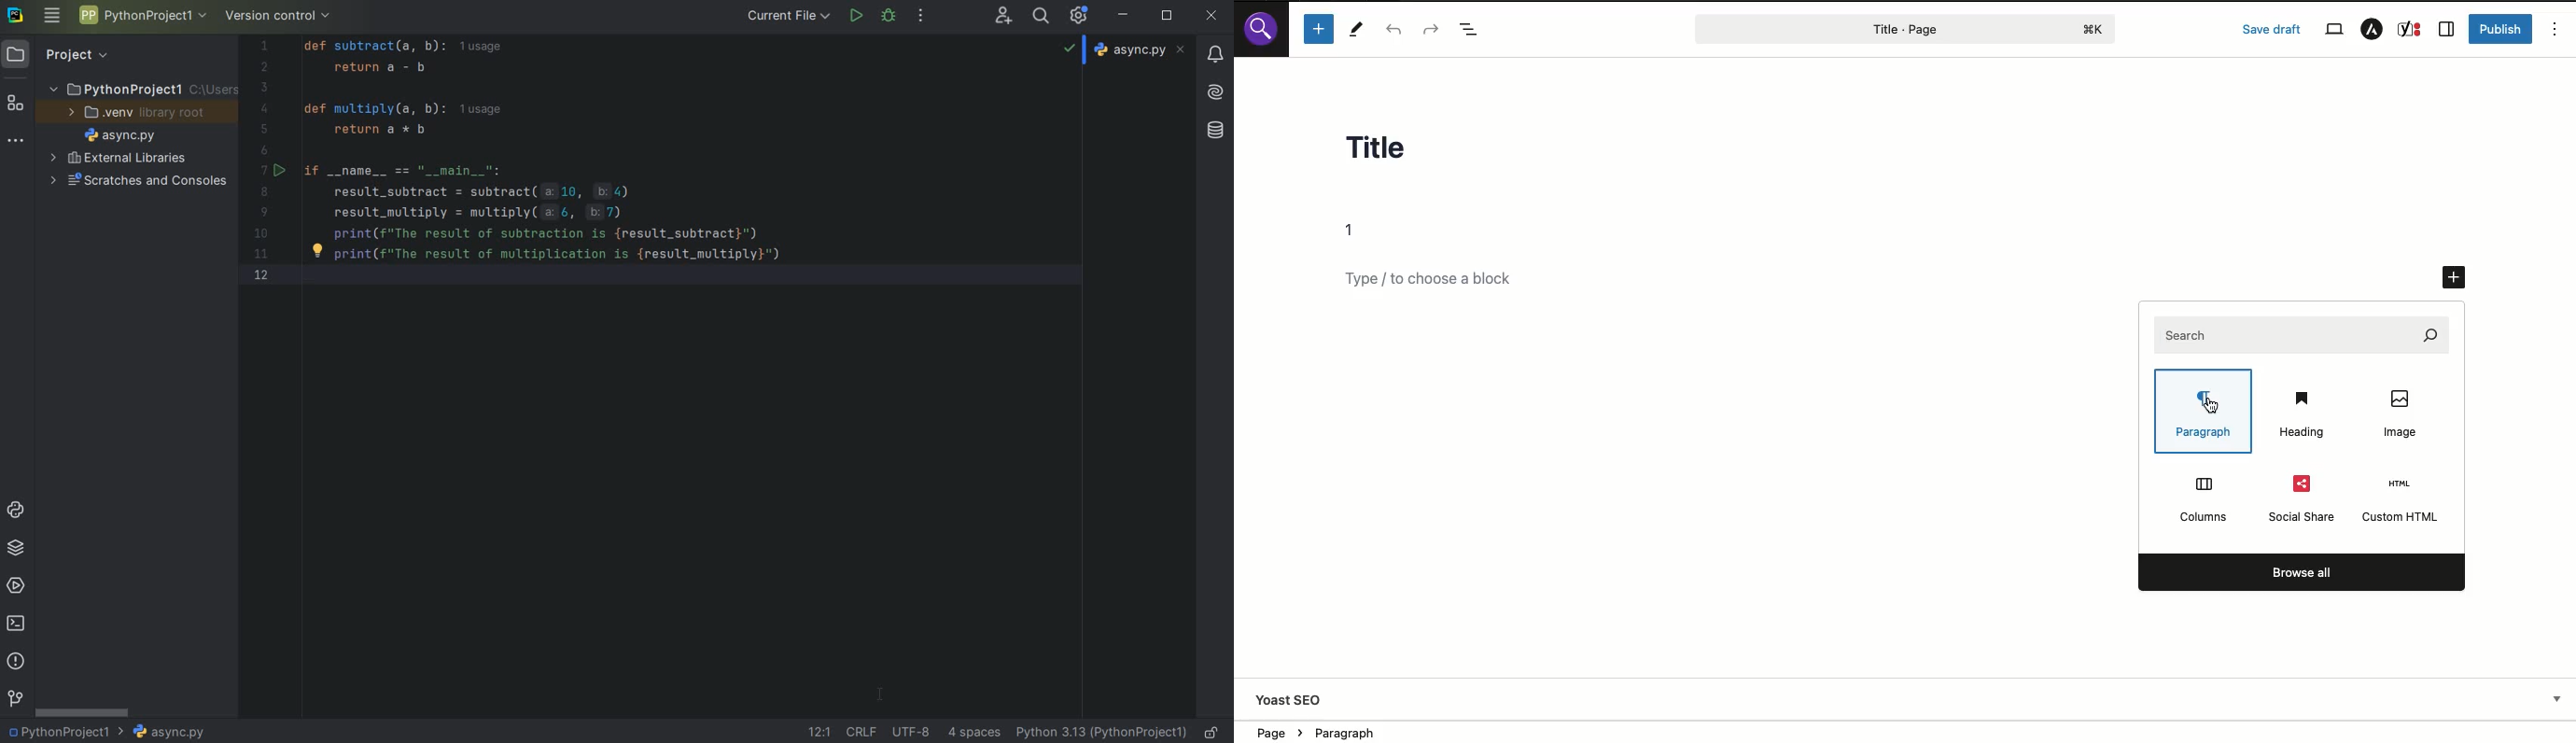 Image resolution: width=2576 pixels, height=756 pixels. I want to click on Location, so click(1337, 731).